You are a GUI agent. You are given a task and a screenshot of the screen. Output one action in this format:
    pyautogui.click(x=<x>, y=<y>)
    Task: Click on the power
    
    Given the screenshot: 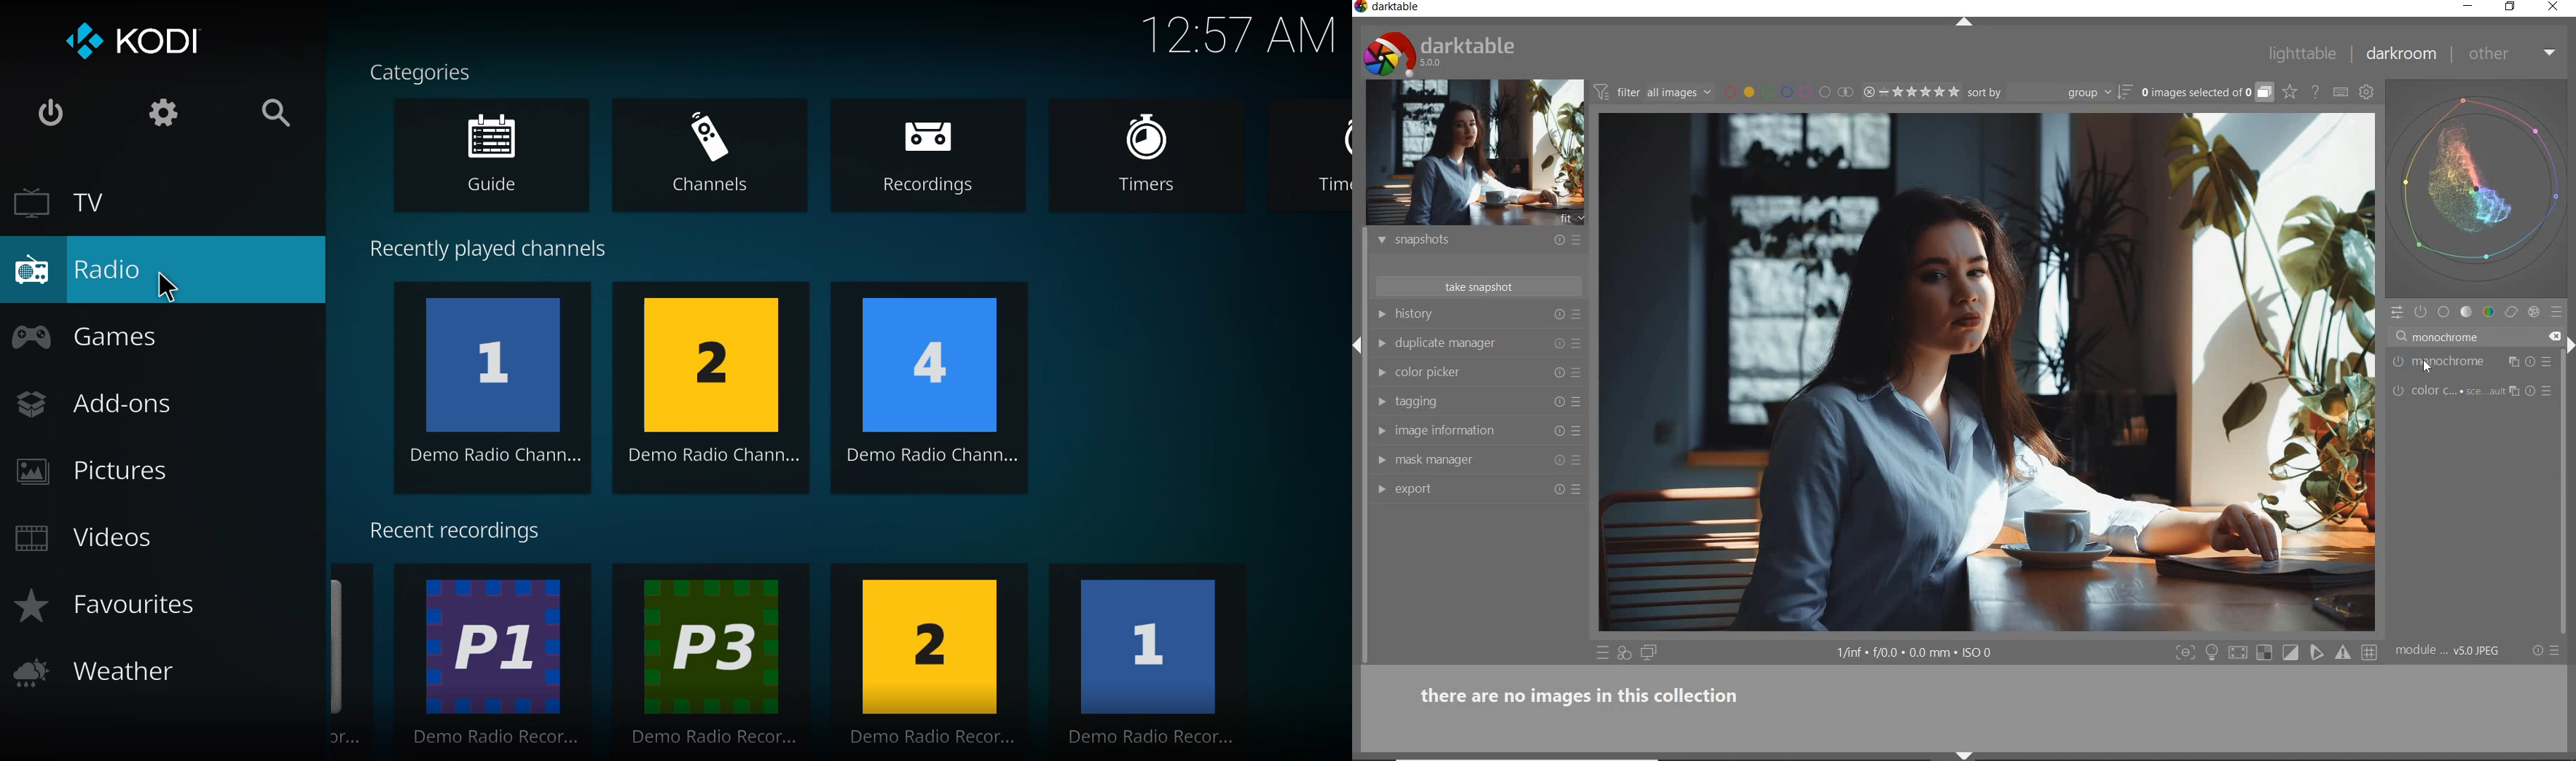 What is the action you would take?
    pyautogui.click(x=48, y=110)
    